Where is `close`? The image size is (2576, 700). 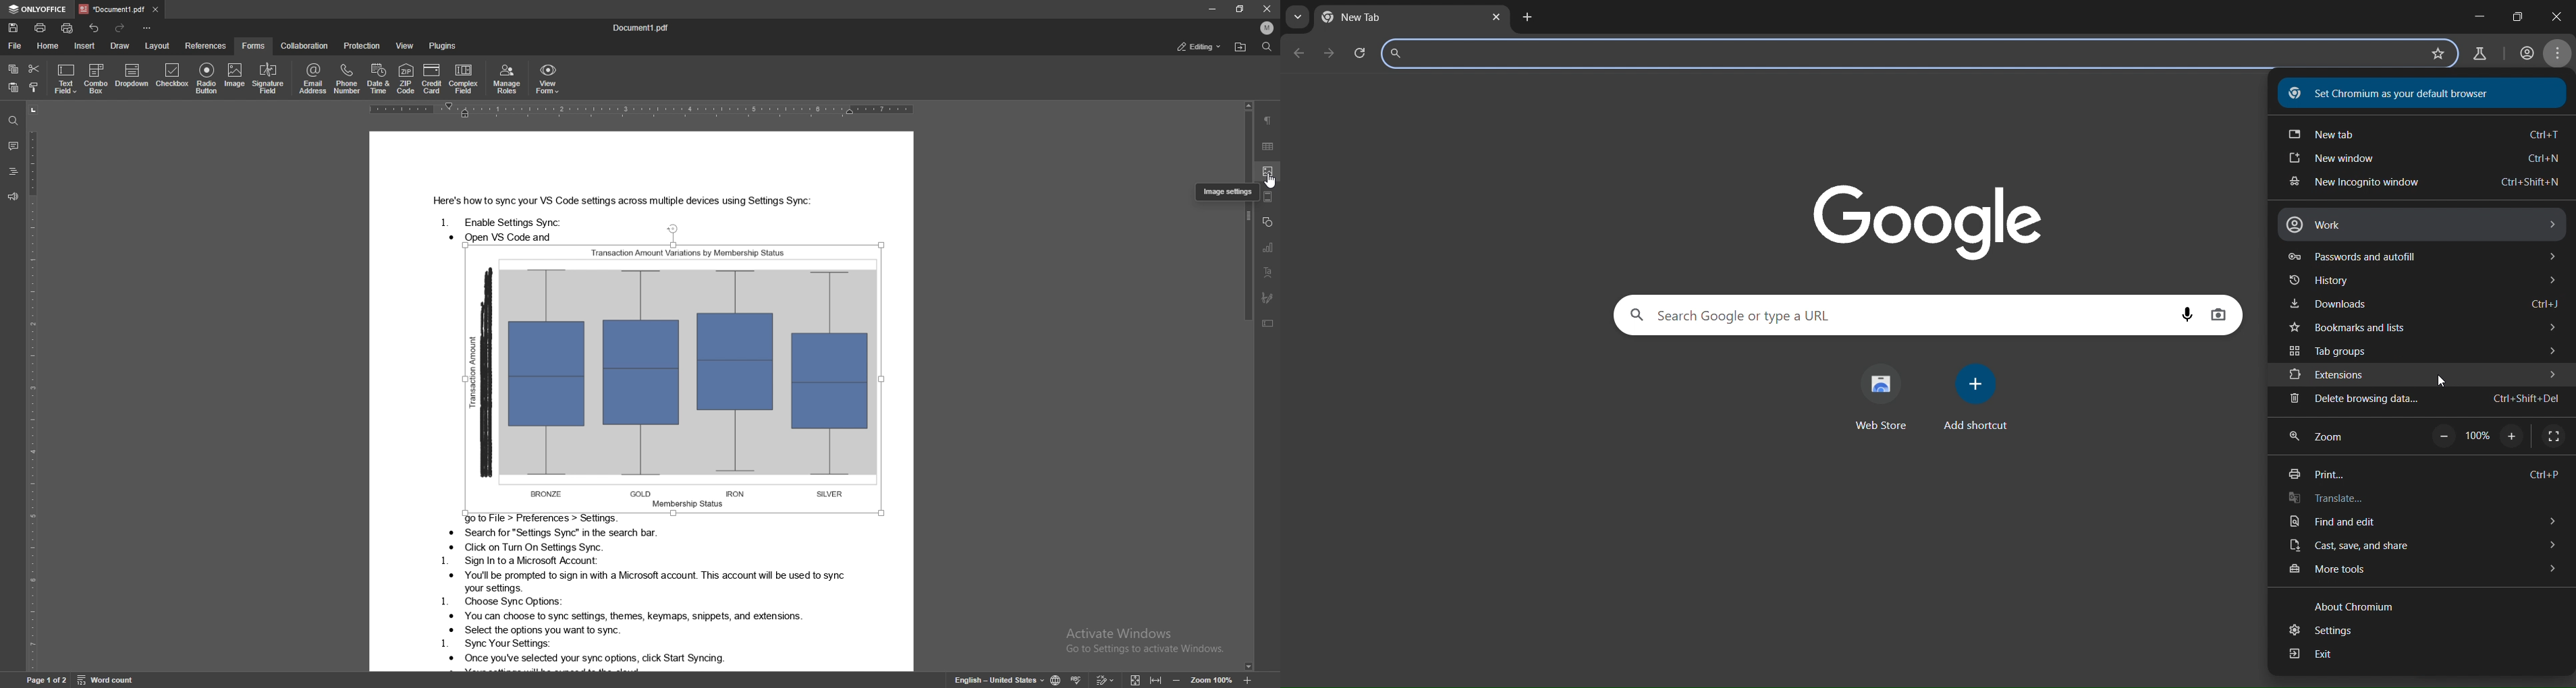
close is located at coordinates (2519, 14).